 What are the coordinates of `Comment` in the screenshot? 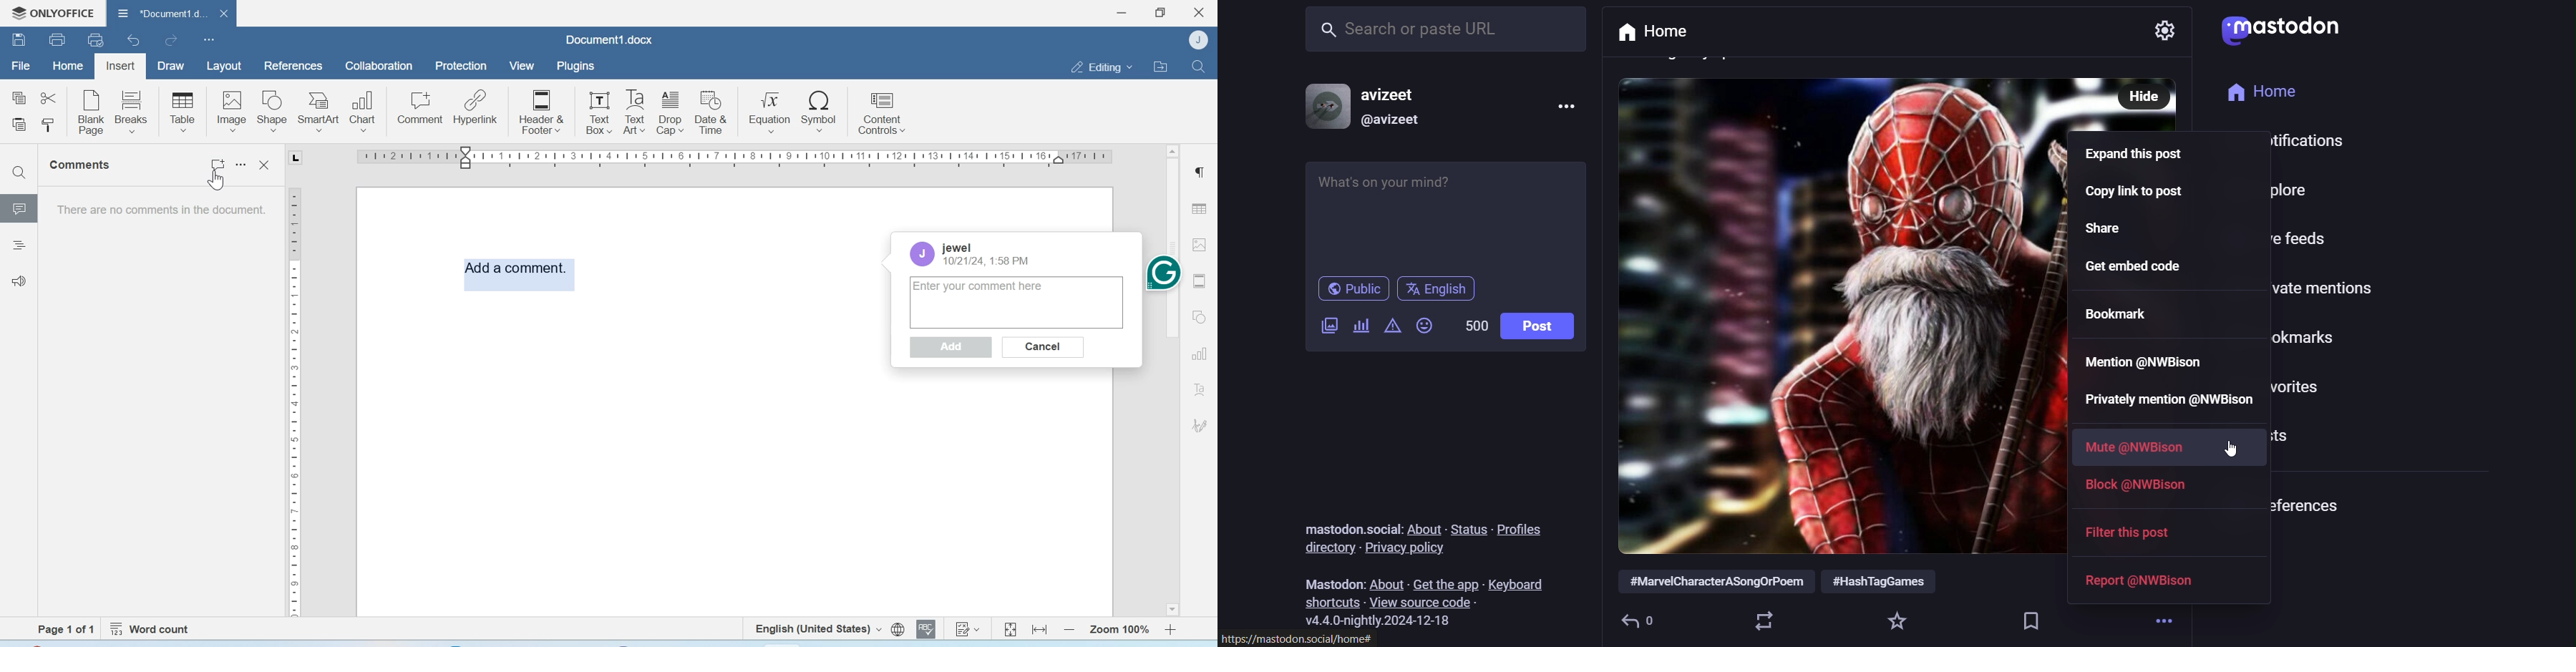 It's located at (421, 108).